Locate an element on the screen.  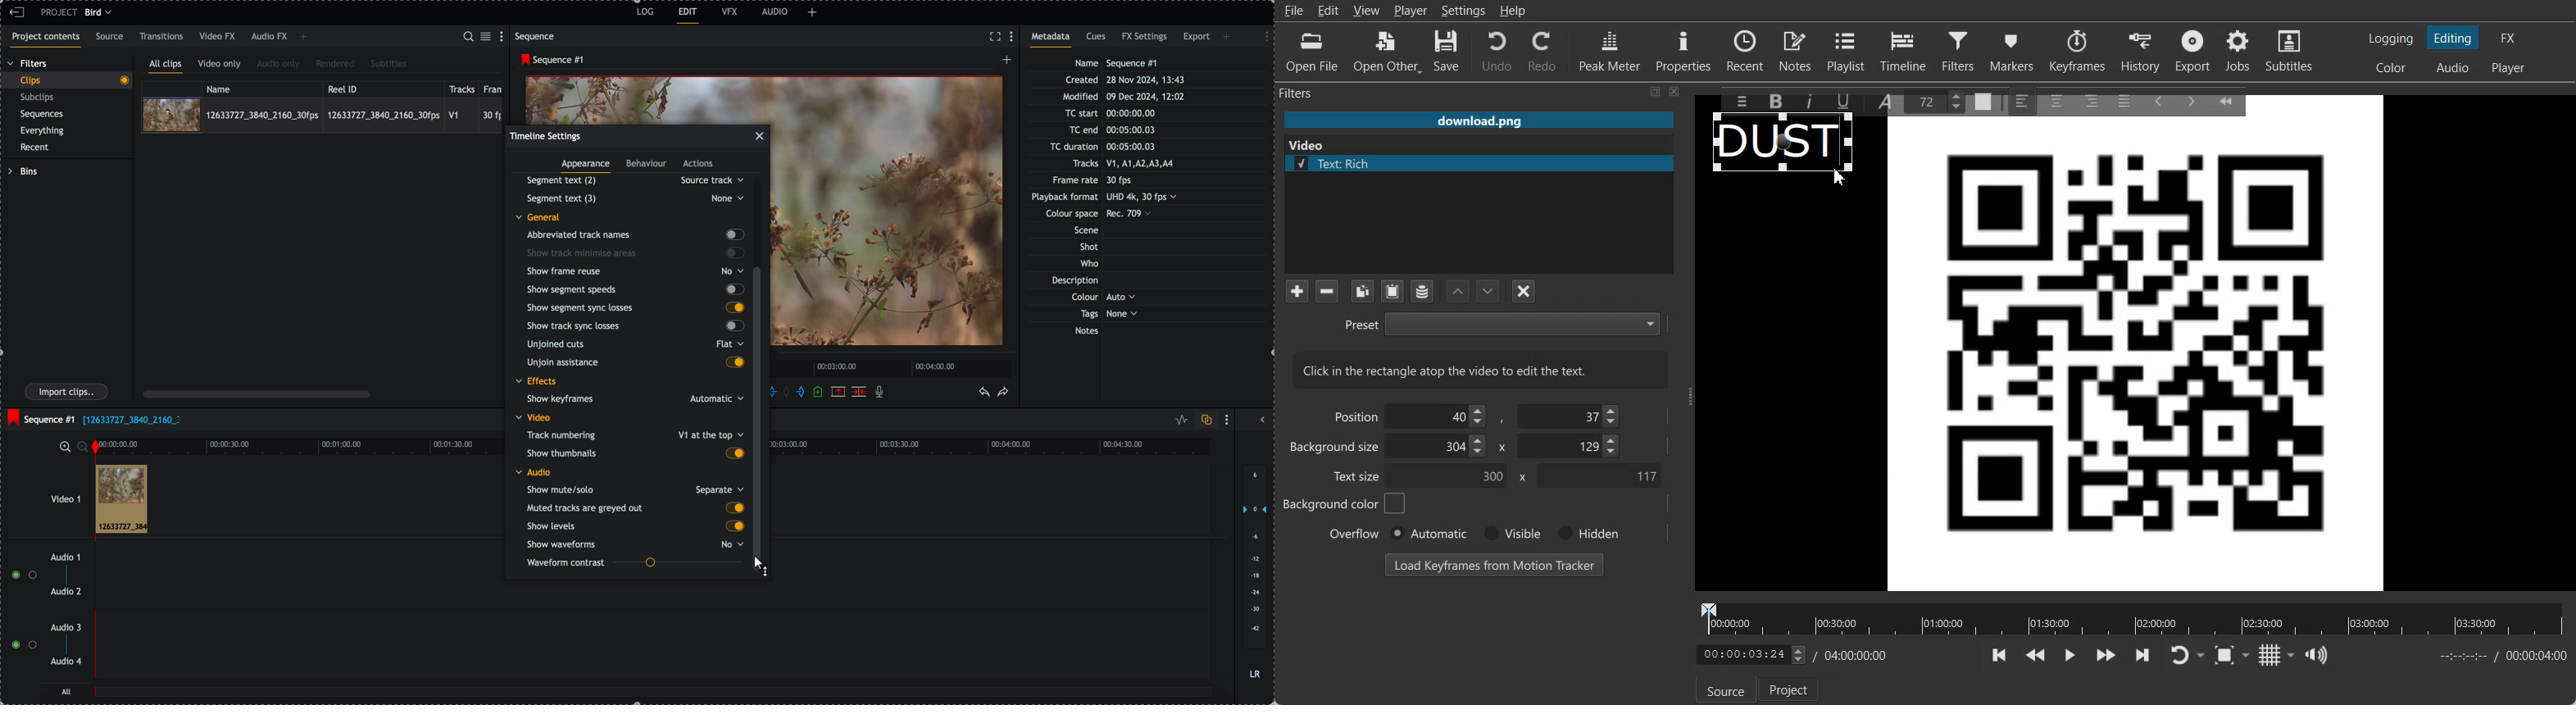
file is located at coordinates (131, 421).